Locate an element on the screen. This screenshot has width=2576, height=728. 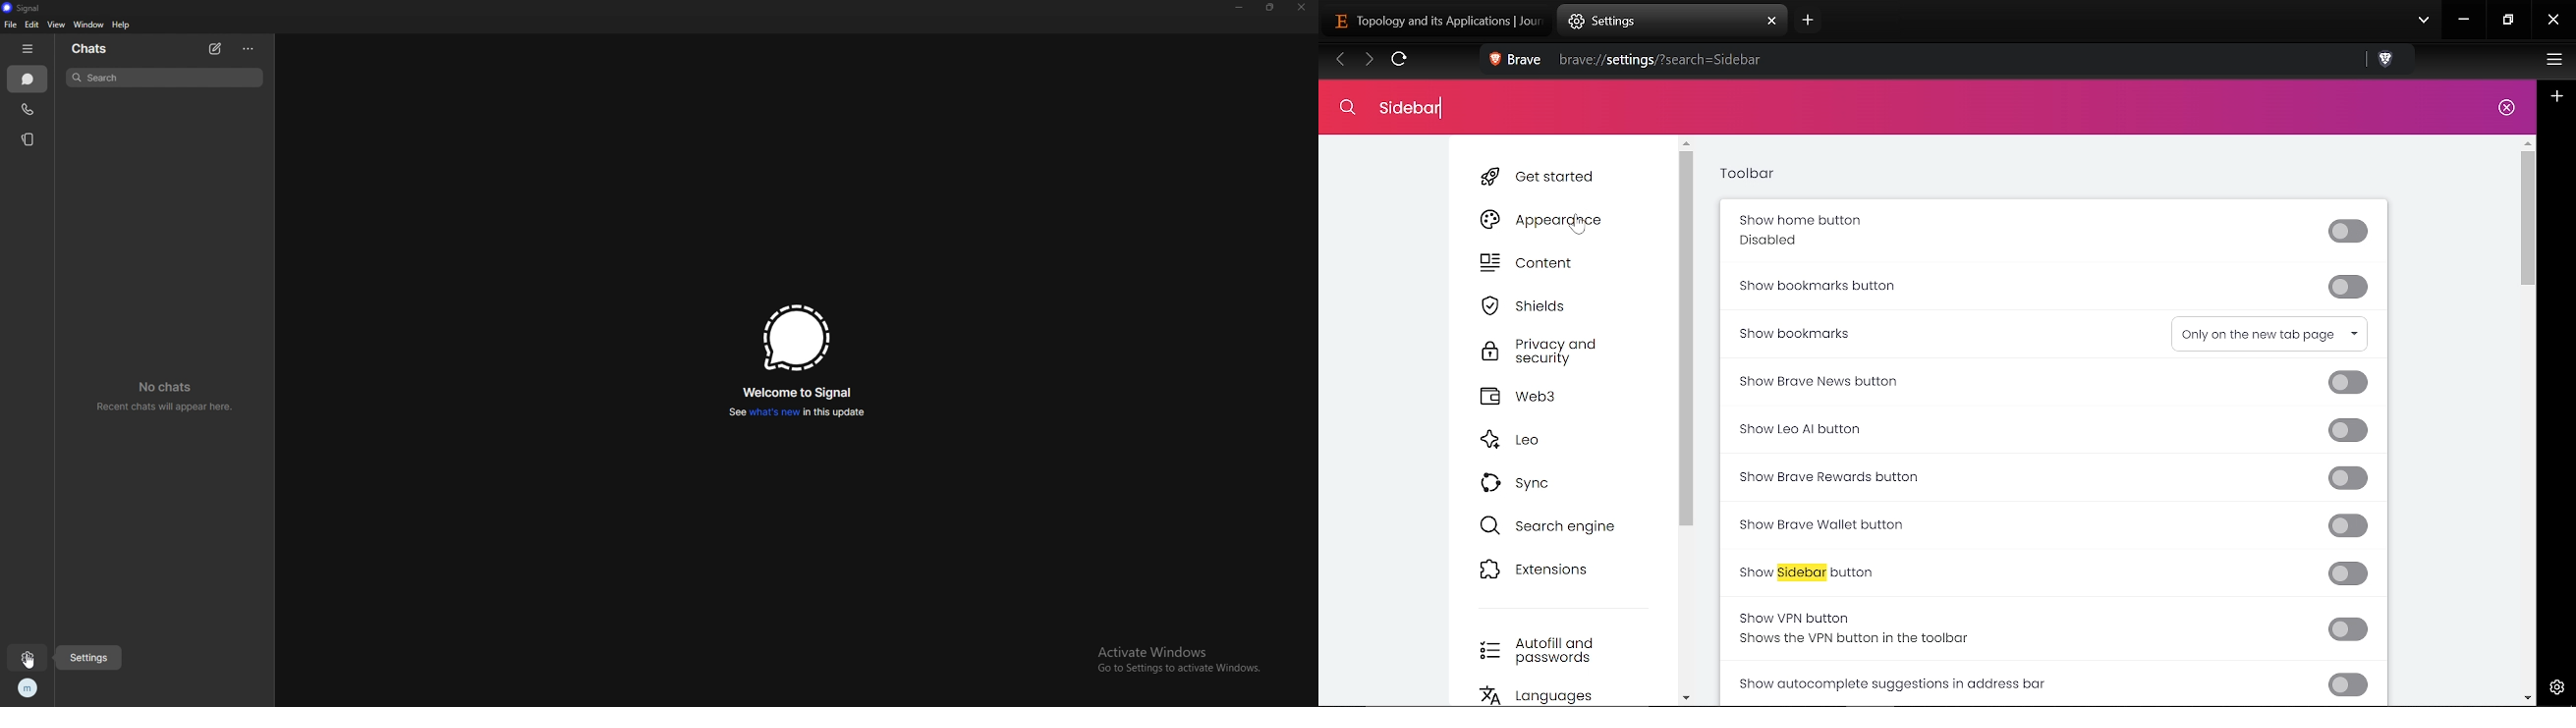
signal logo is located at coordinates (793, 338).